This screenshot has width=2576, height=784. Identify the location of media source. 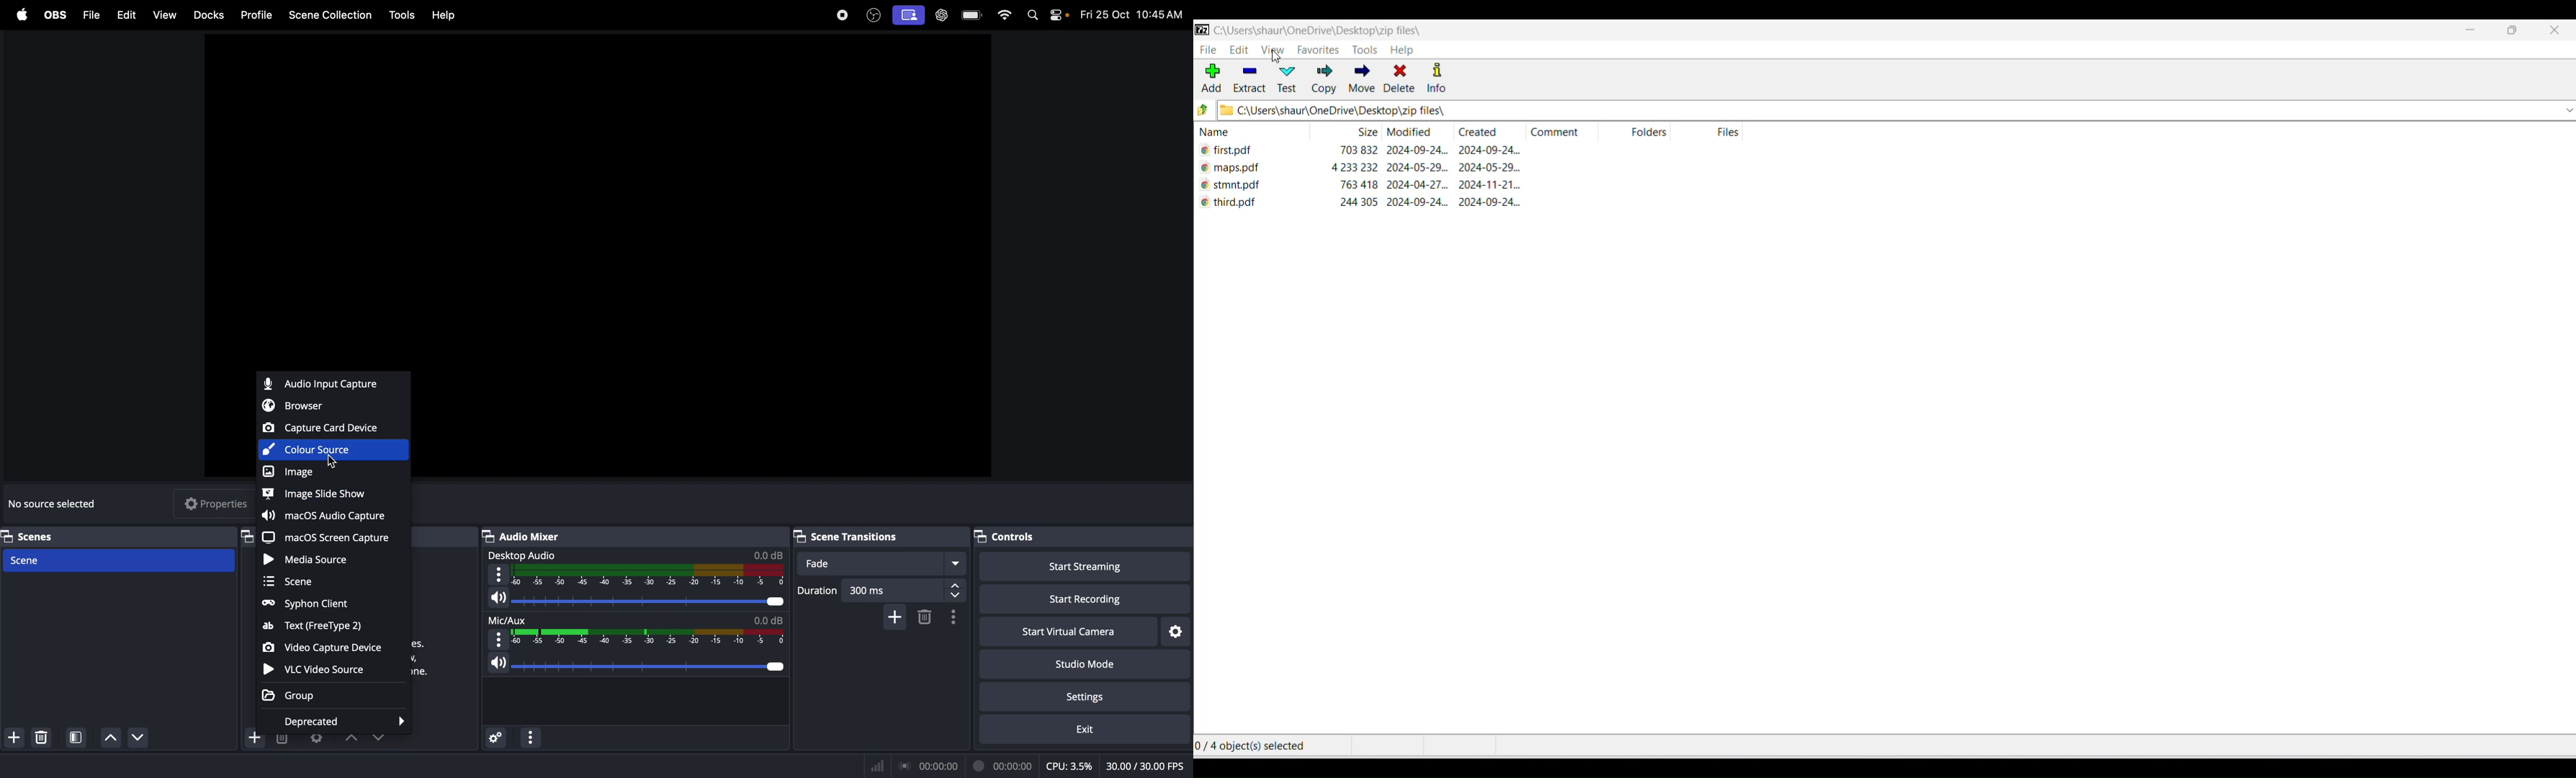
(313, 558).